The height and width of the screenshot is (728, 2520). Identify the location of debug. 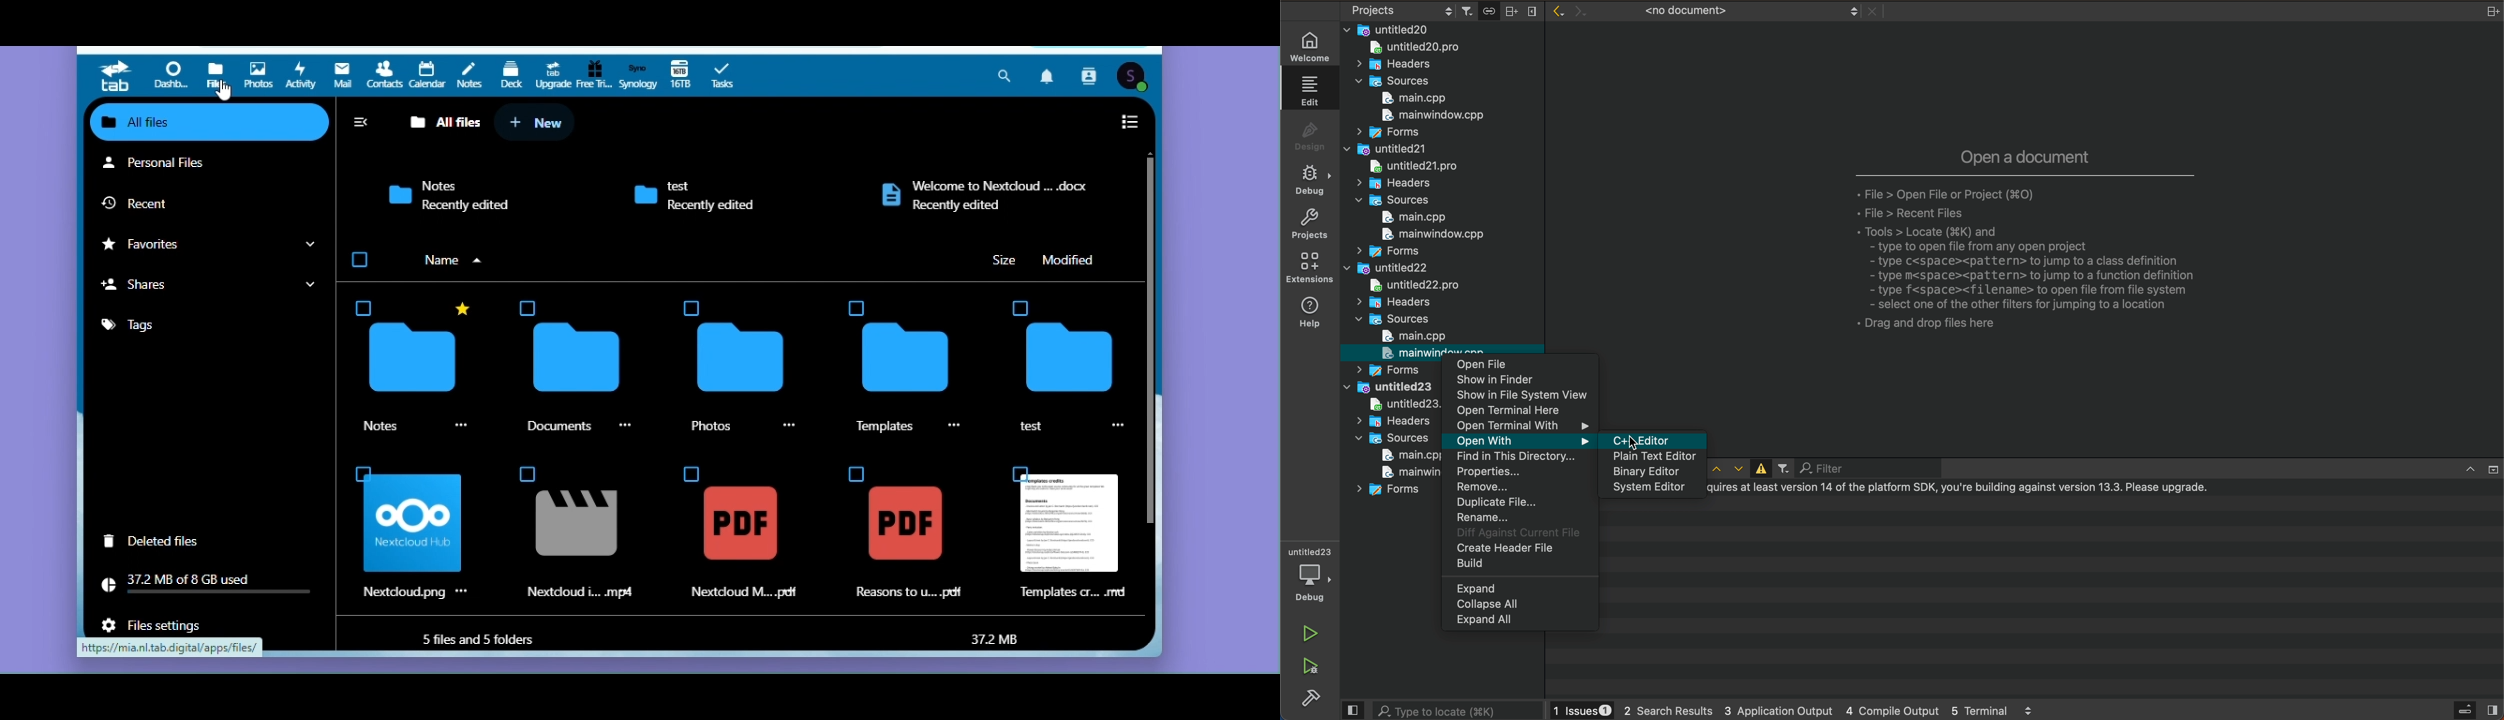
(1309, 573).